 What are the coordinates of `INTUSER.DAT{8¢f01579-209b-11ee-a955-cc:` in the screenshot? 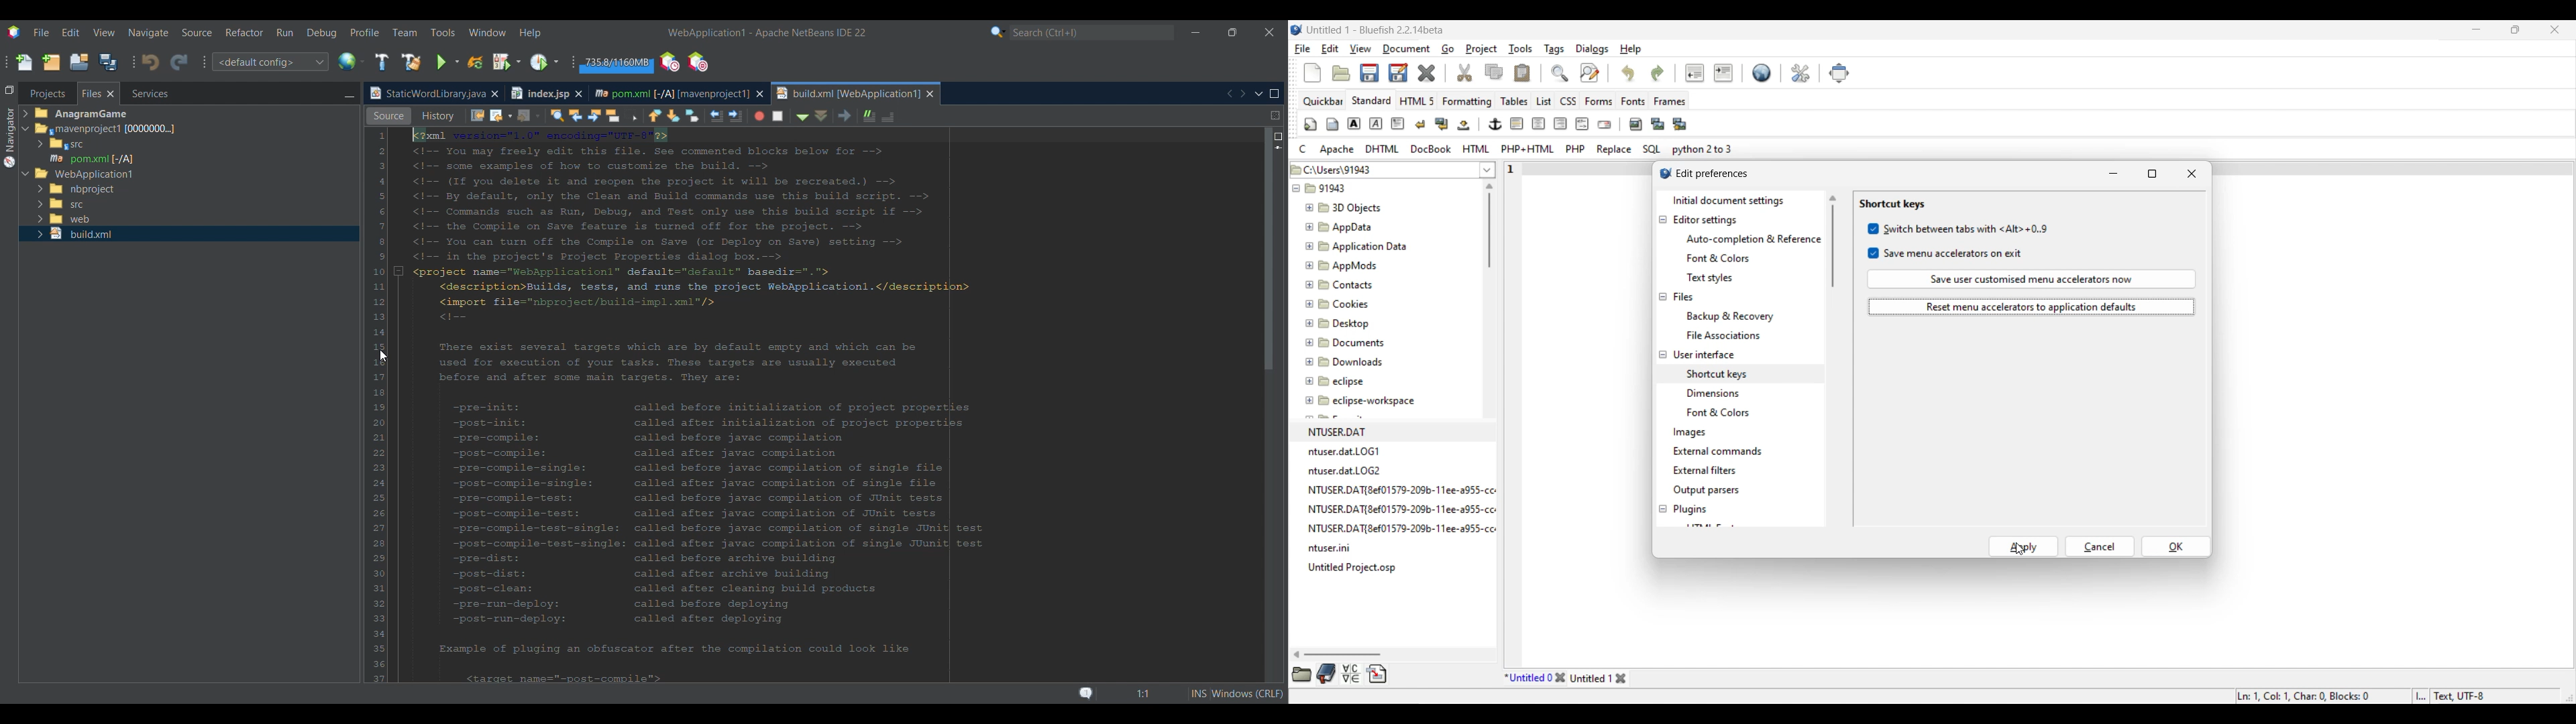 It's located at (1409, 509).